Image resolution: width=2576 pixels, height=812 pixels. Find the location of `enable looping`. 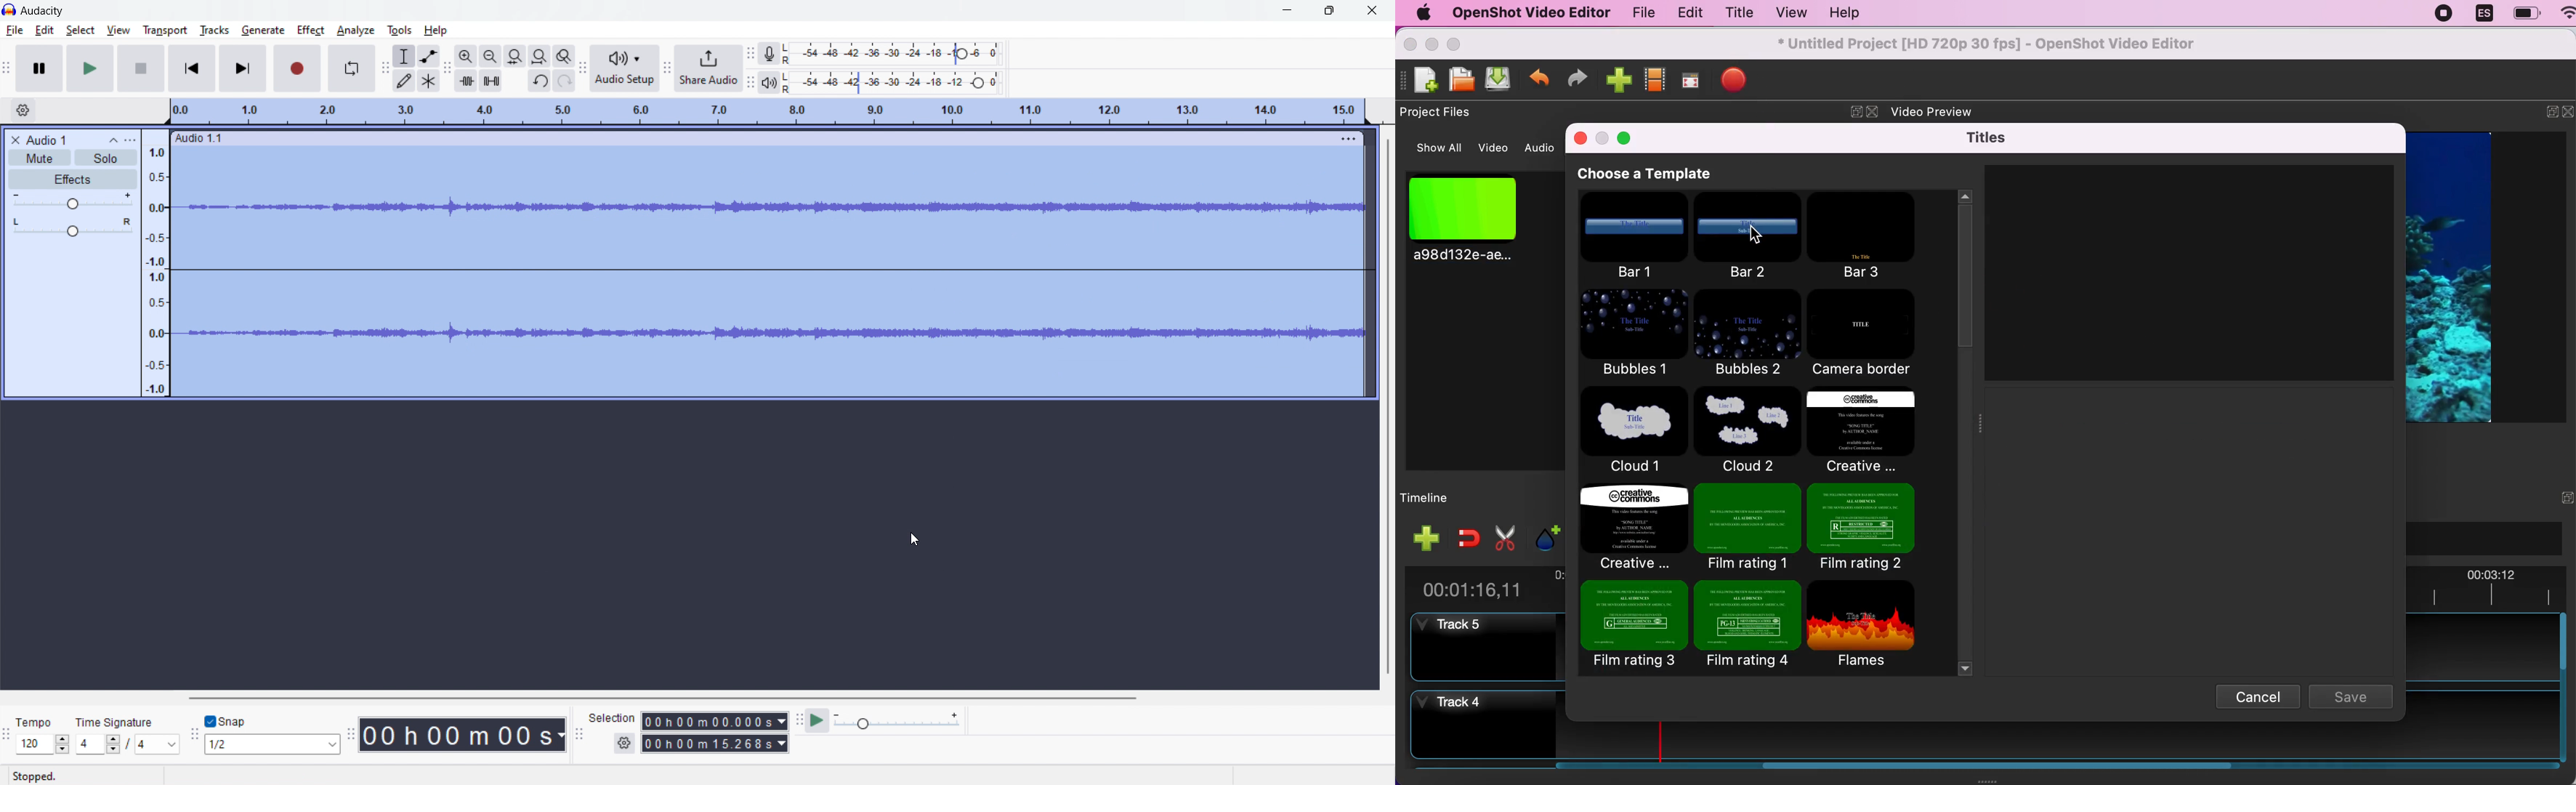

enable looping is located at coordinates (350, 68).